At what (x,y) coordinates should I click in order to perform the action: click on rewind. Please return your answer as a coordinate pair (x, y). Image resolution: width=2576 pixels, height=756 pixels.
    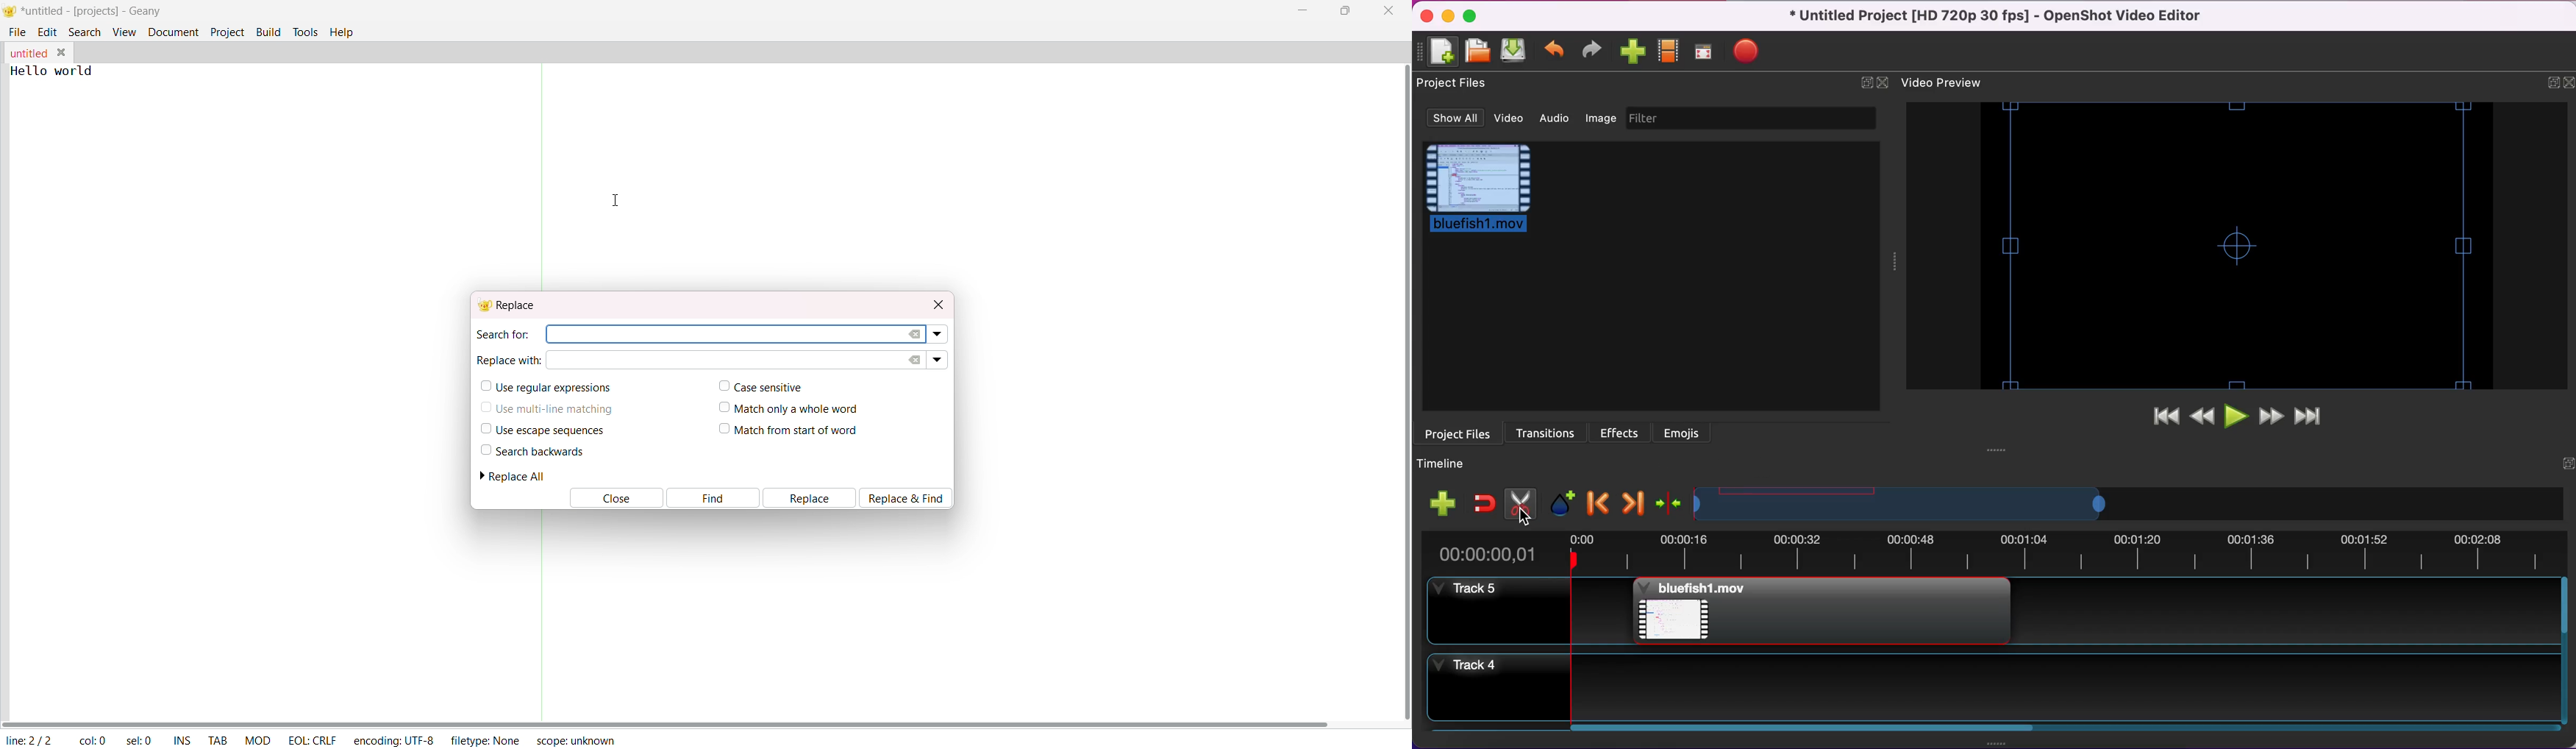
    Looking at the image, I should click on (2202, 417).